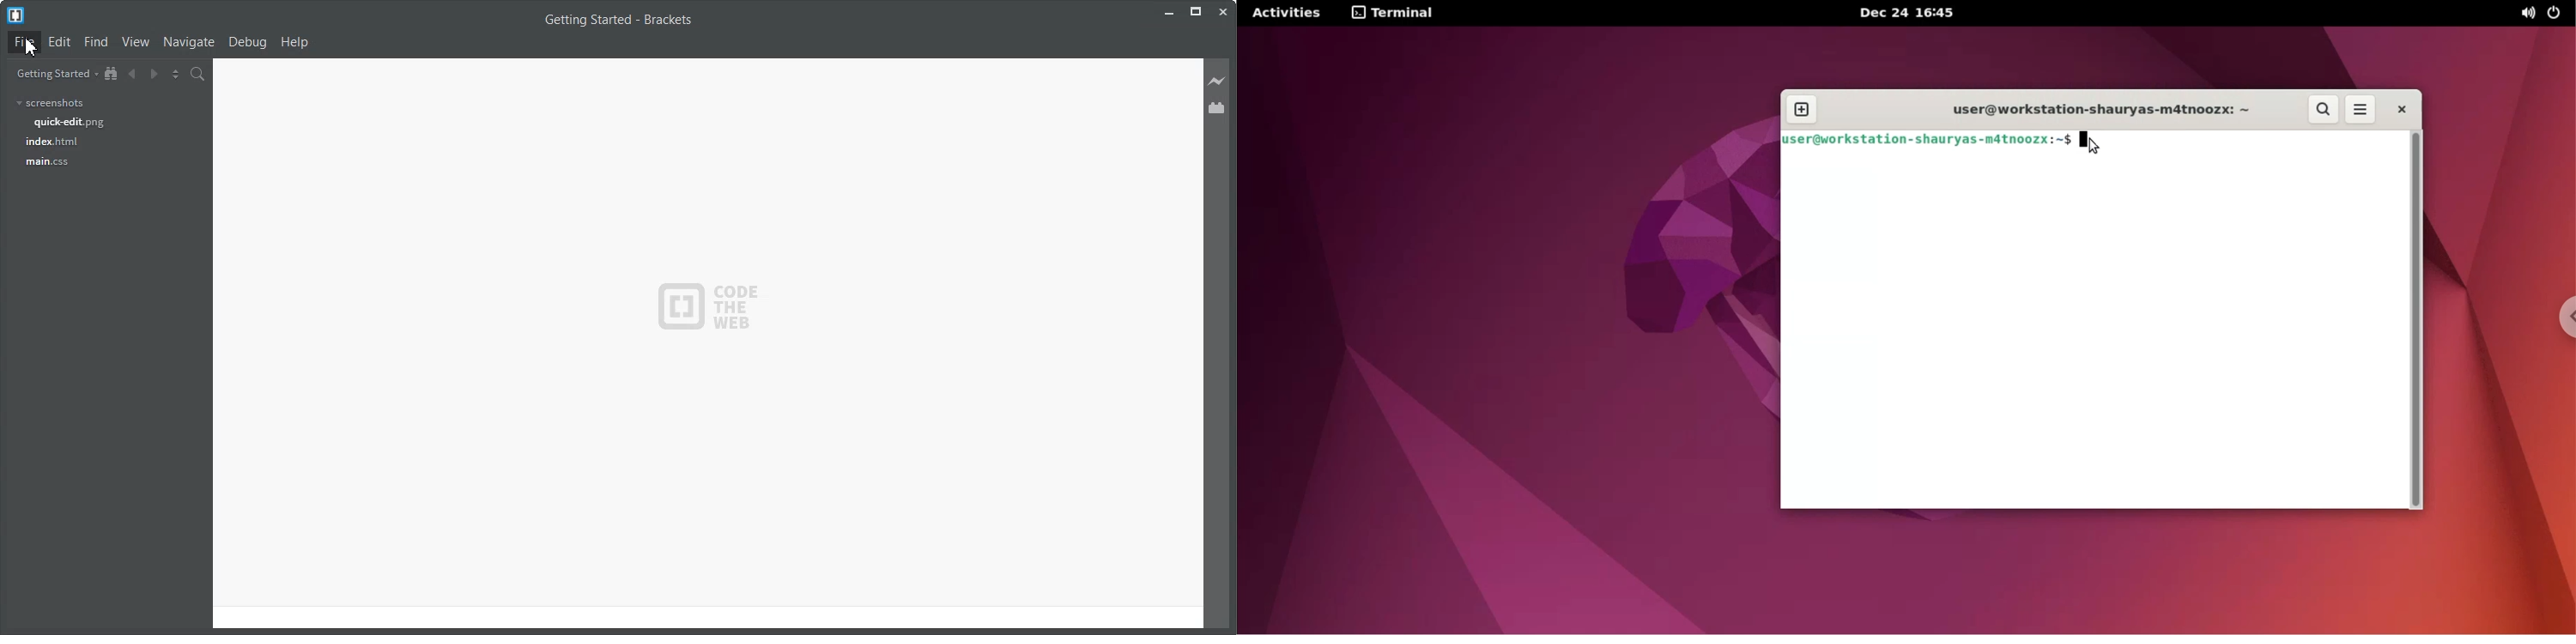 The width and height of the screenshot is (2576, 644). I want to click on Logo, so click(710, 306).